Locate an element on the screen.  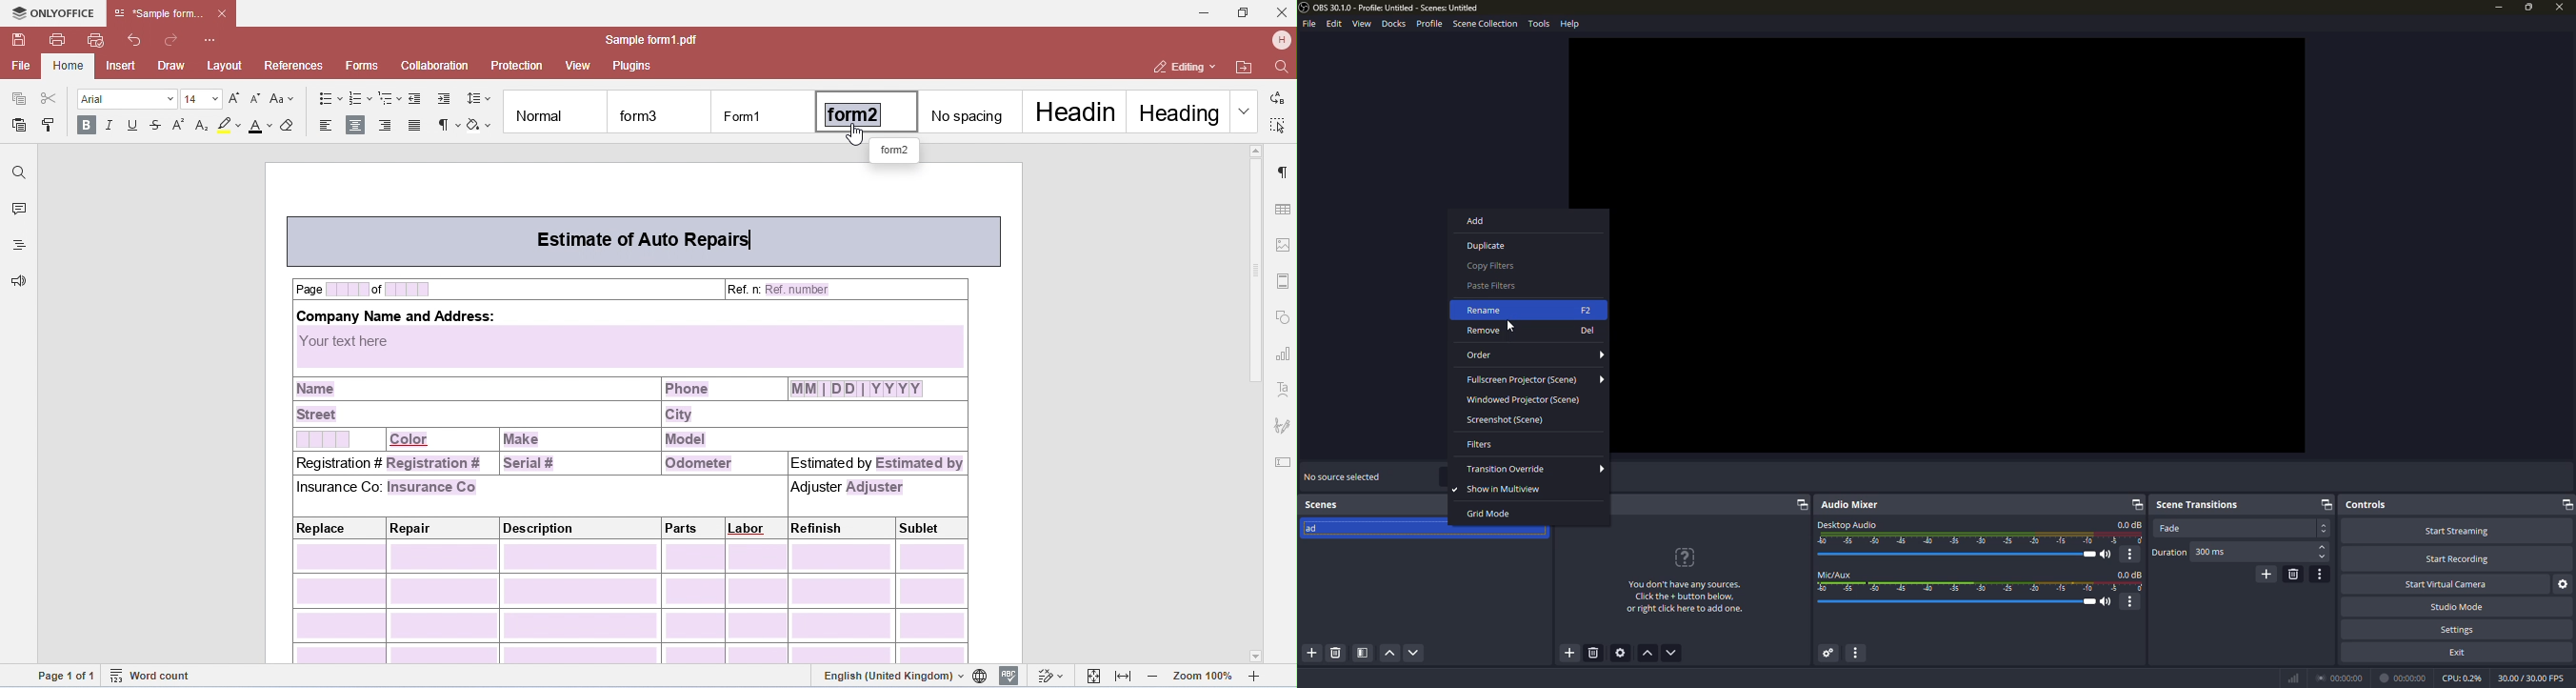
help is located at coordinates (1572, 23).